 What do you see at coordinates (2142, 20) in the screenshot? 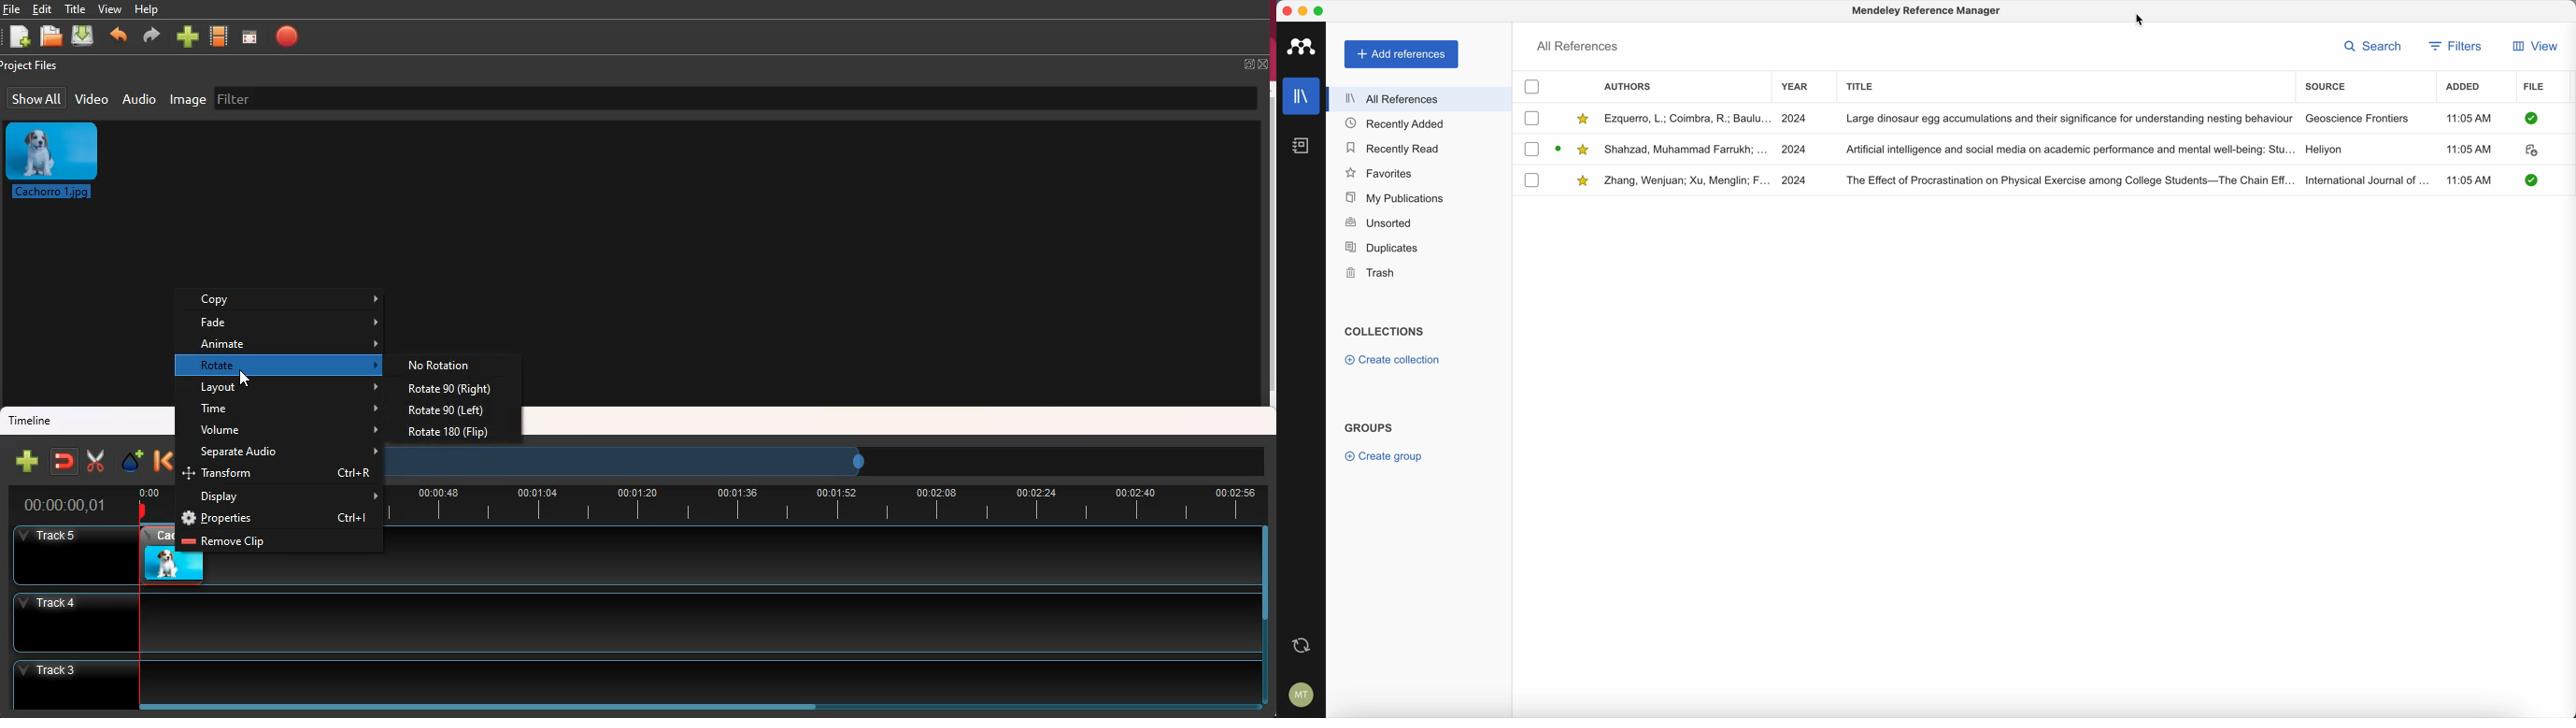
I see `cursor` at bounding box center [2142, 20].